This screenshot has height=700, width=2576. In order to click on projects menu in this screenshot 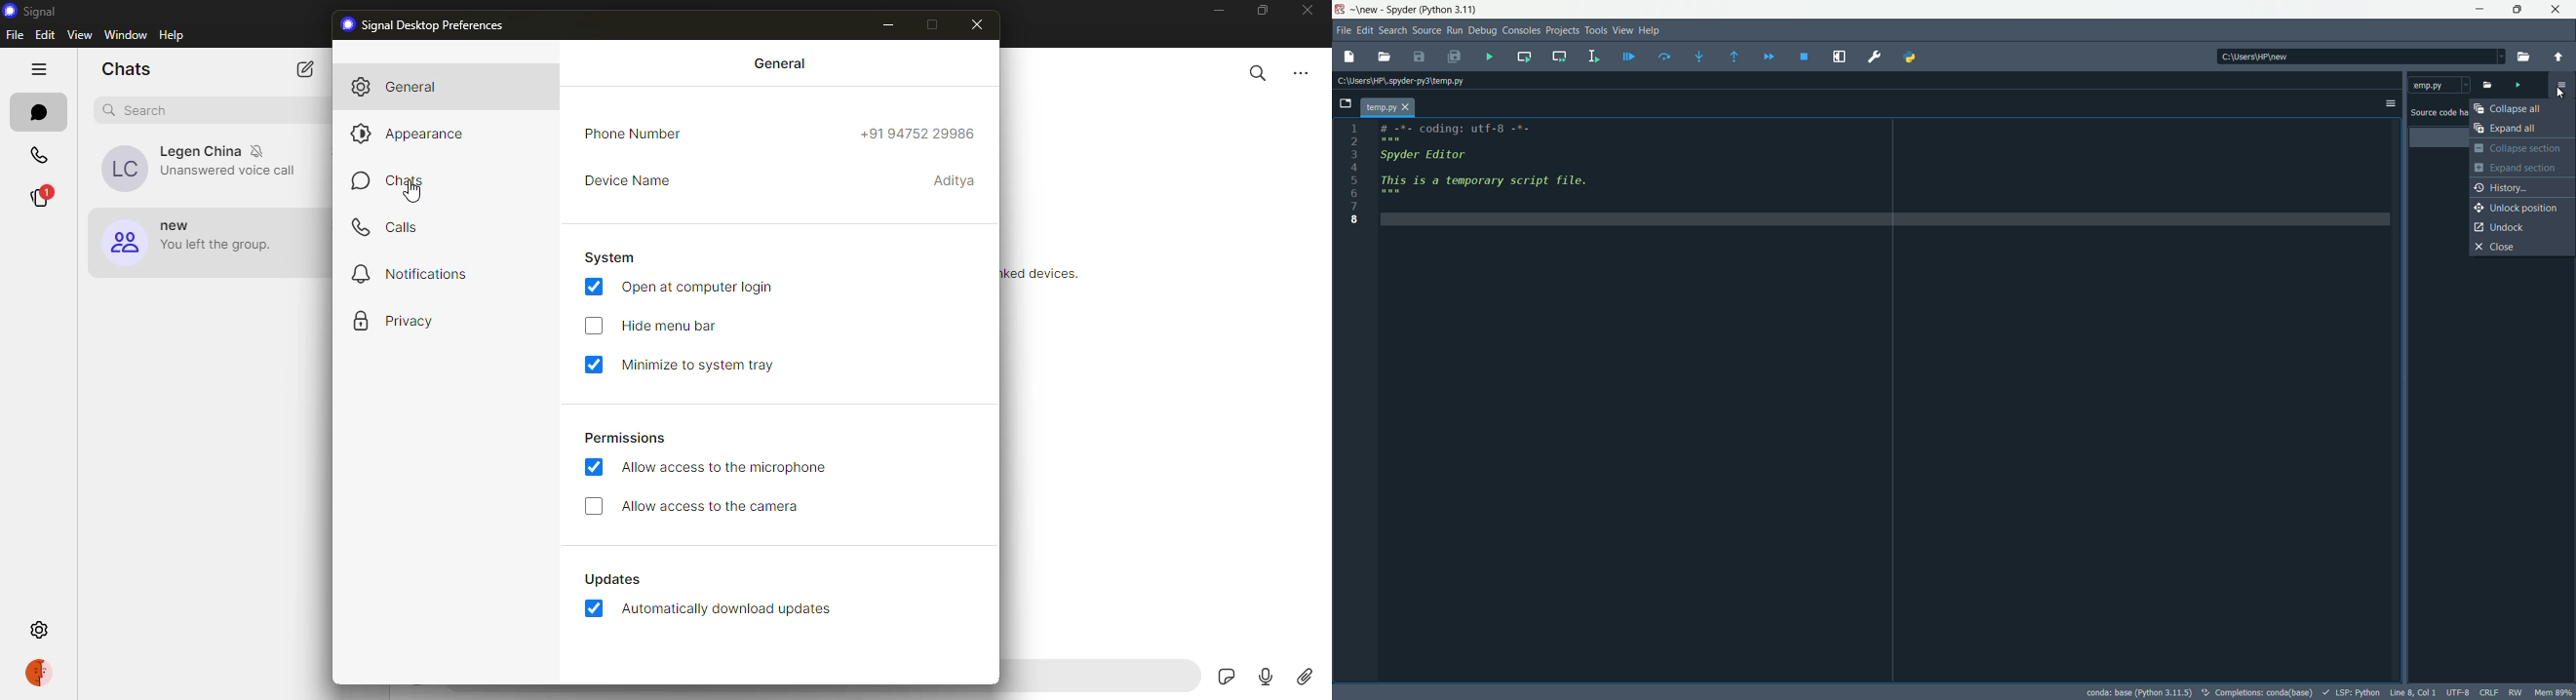, I will do `click(1562, 30)`.